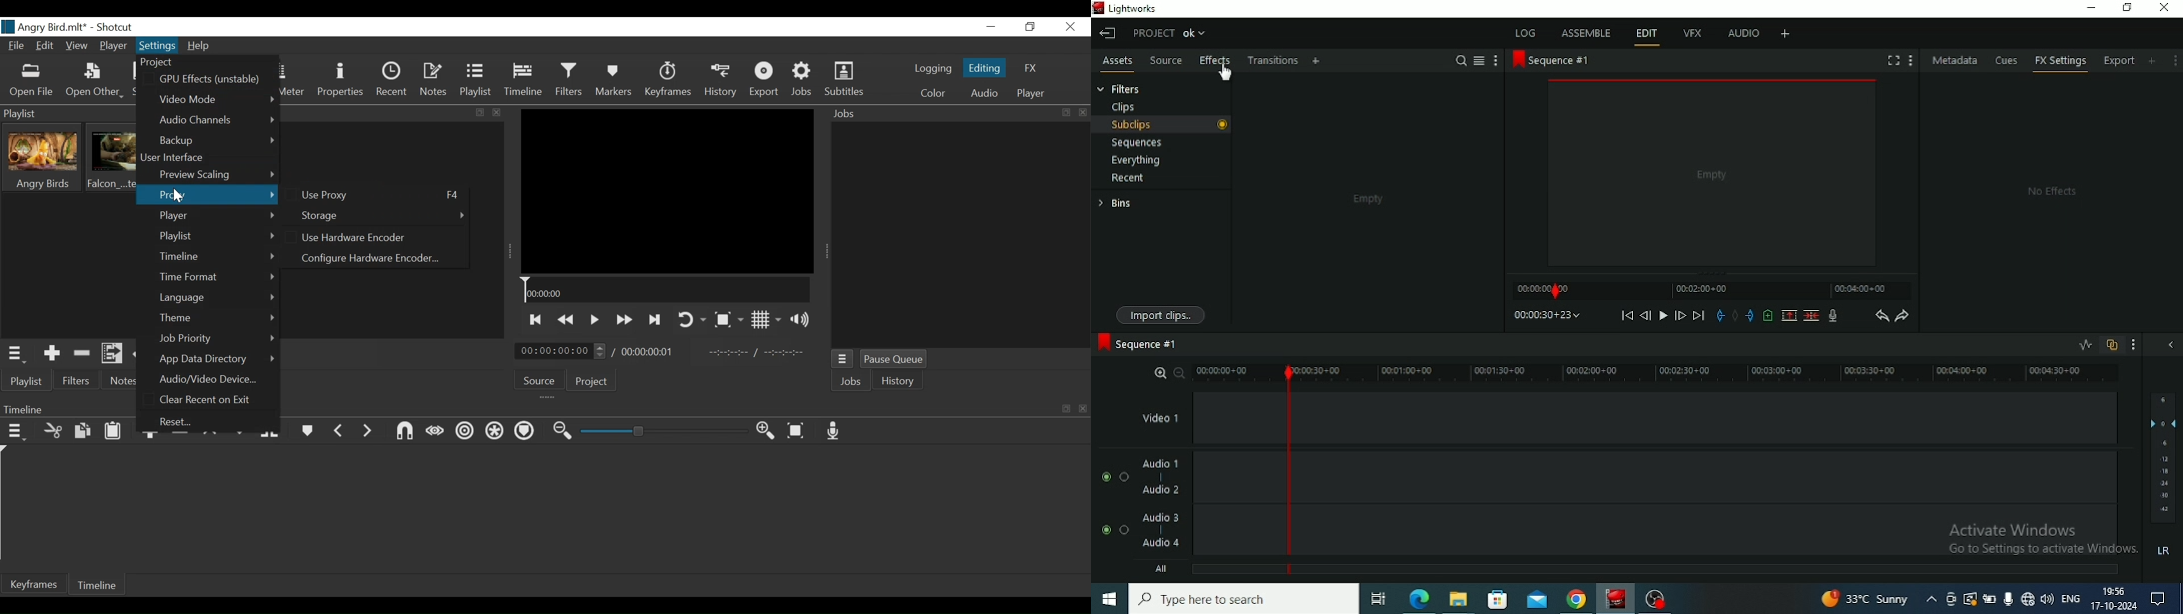 This screenshot has height=616, width=2184. Describe the element at coordinates (1881, 315) in the screenshot. I see `Undo ` at that location.